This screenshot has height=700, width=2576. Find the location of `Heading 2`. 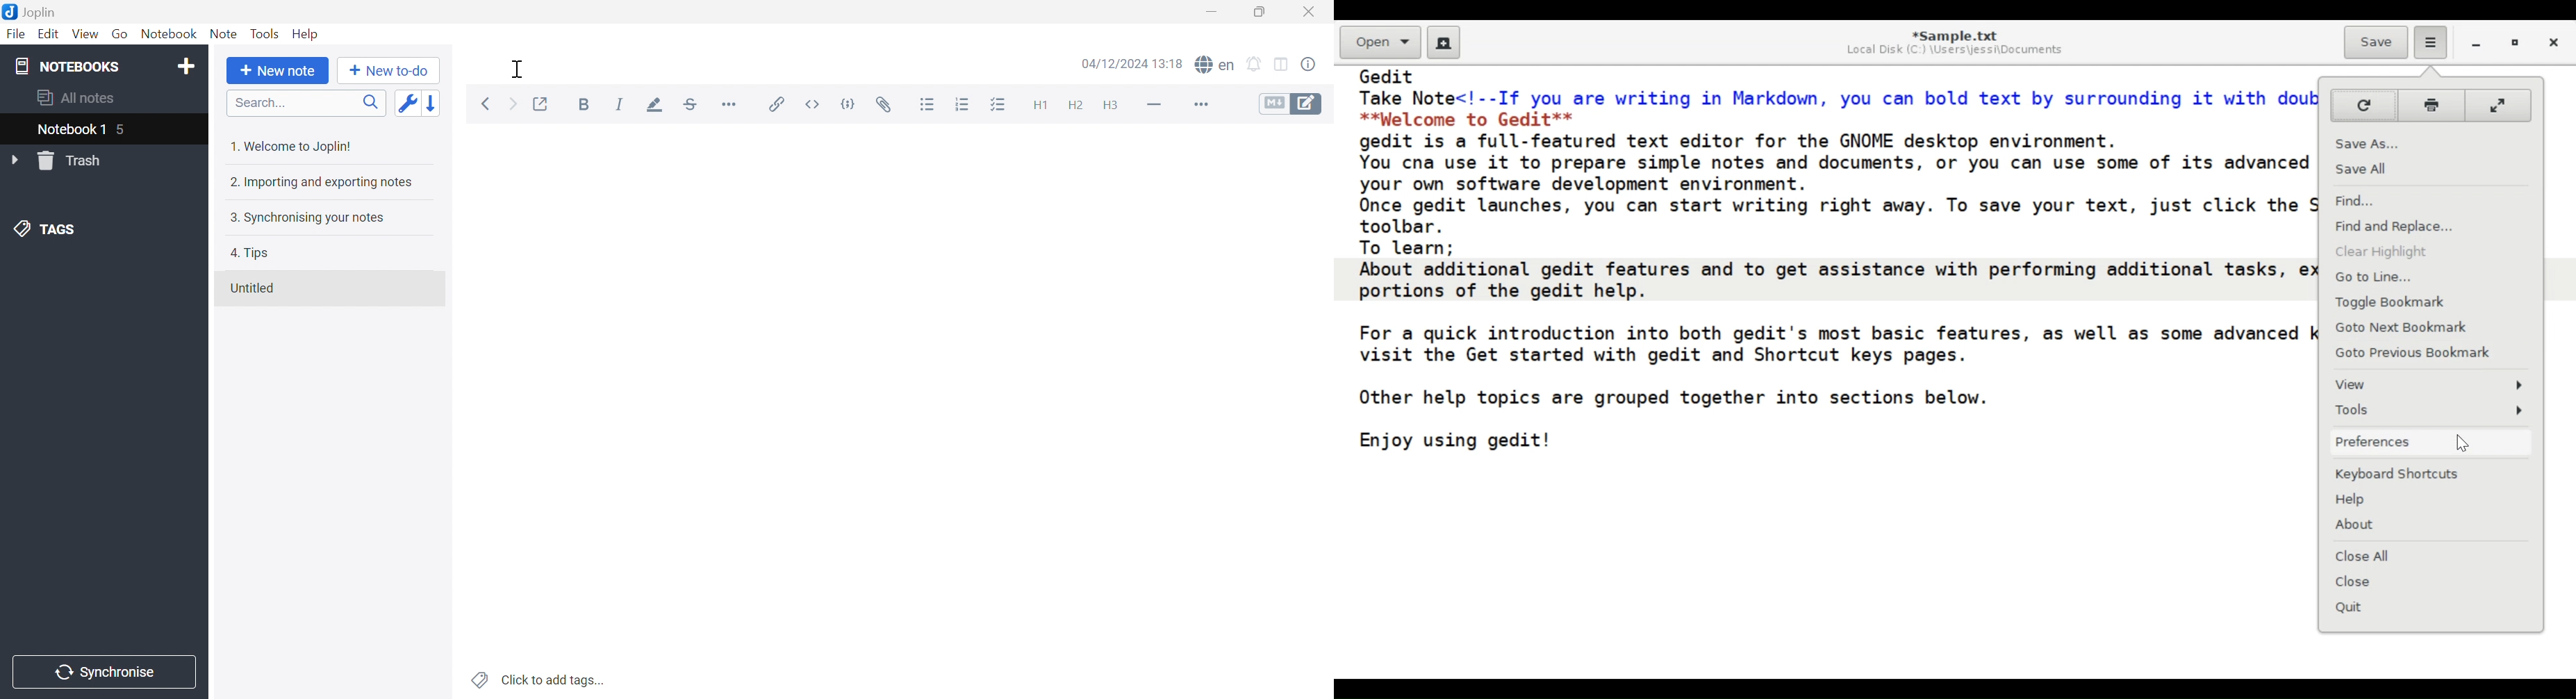

Heading 2 is located at coordinates (1075, 107).